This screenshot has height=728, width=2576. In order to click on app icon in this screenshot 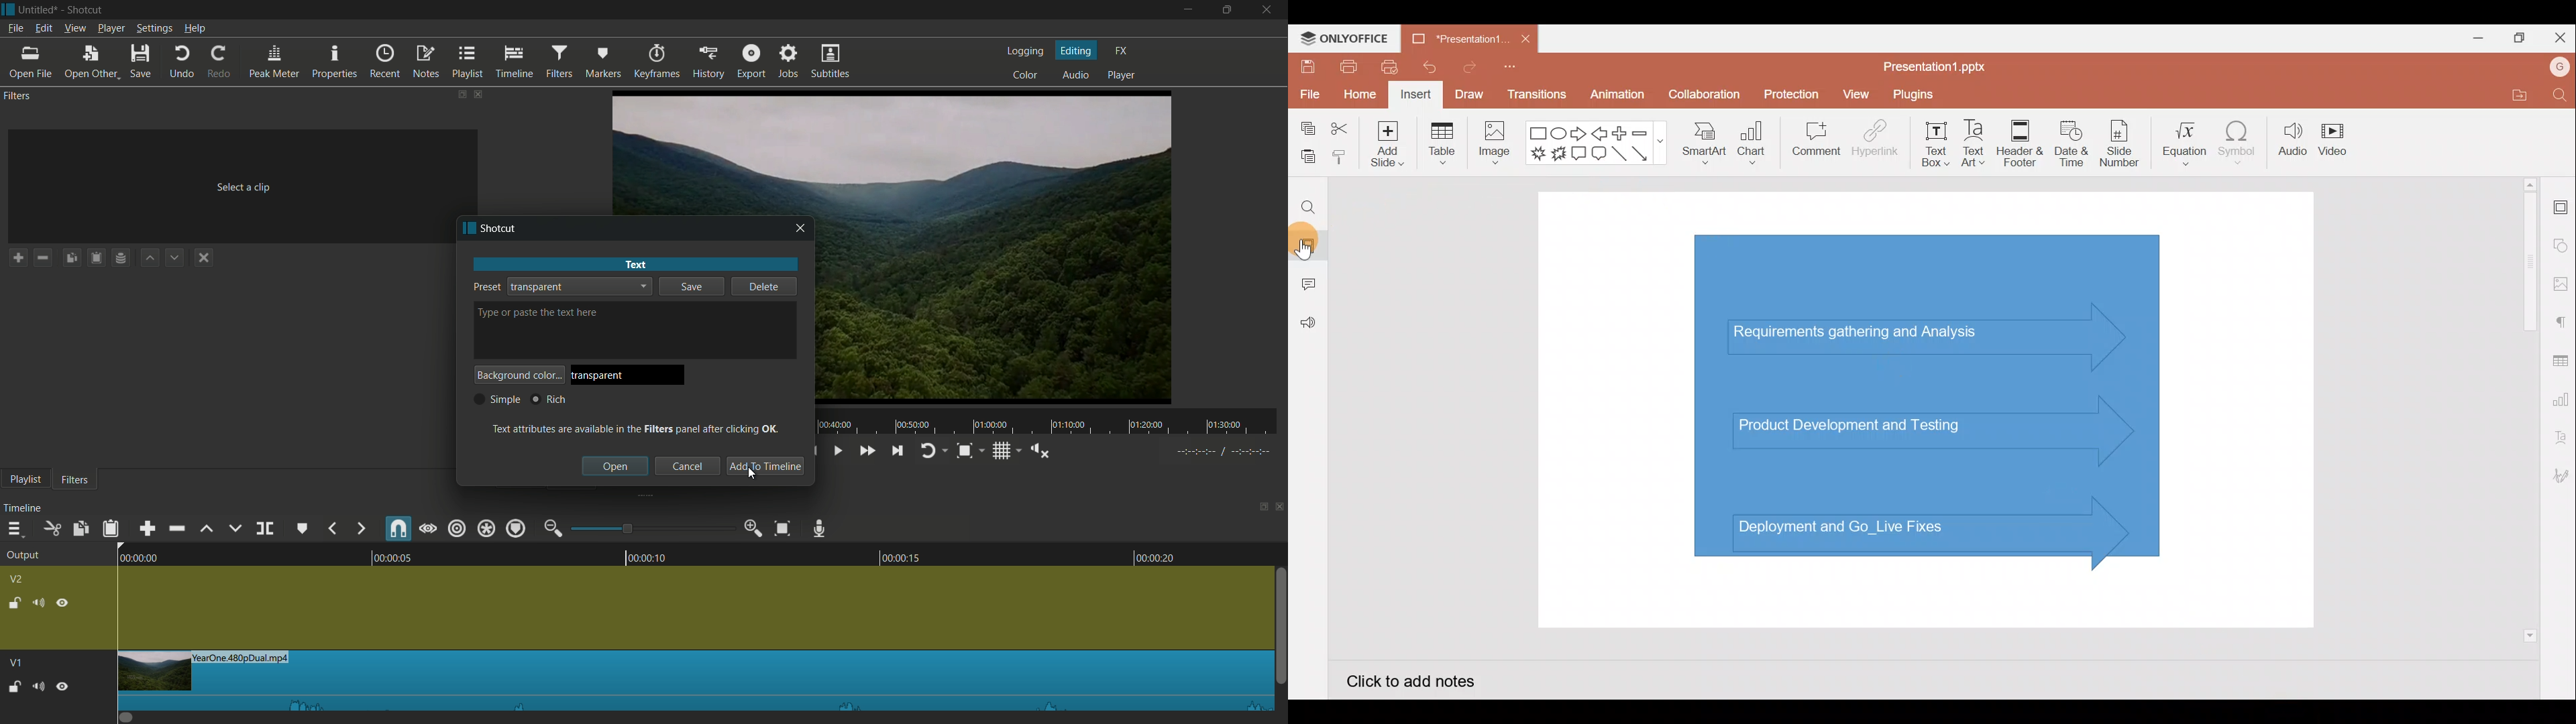, I will do `click(466, 229)`.